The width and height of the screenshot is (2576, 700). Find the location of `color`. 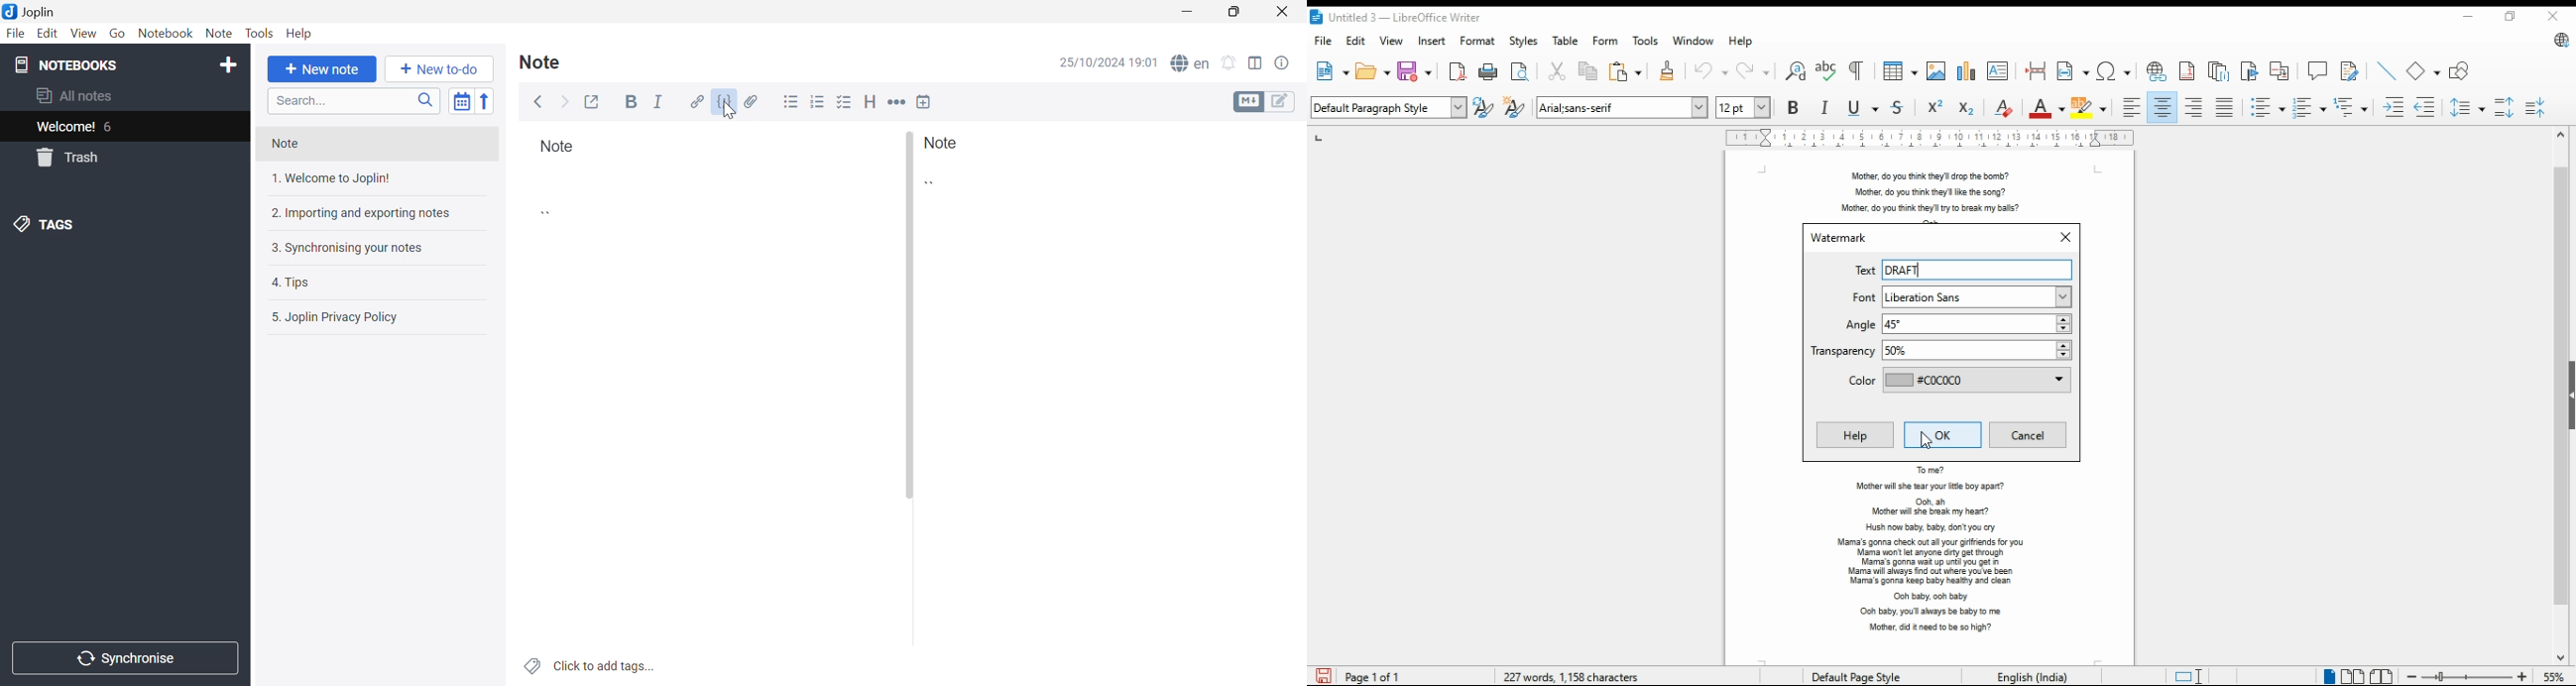

color is located at coordinates (1956, 382).